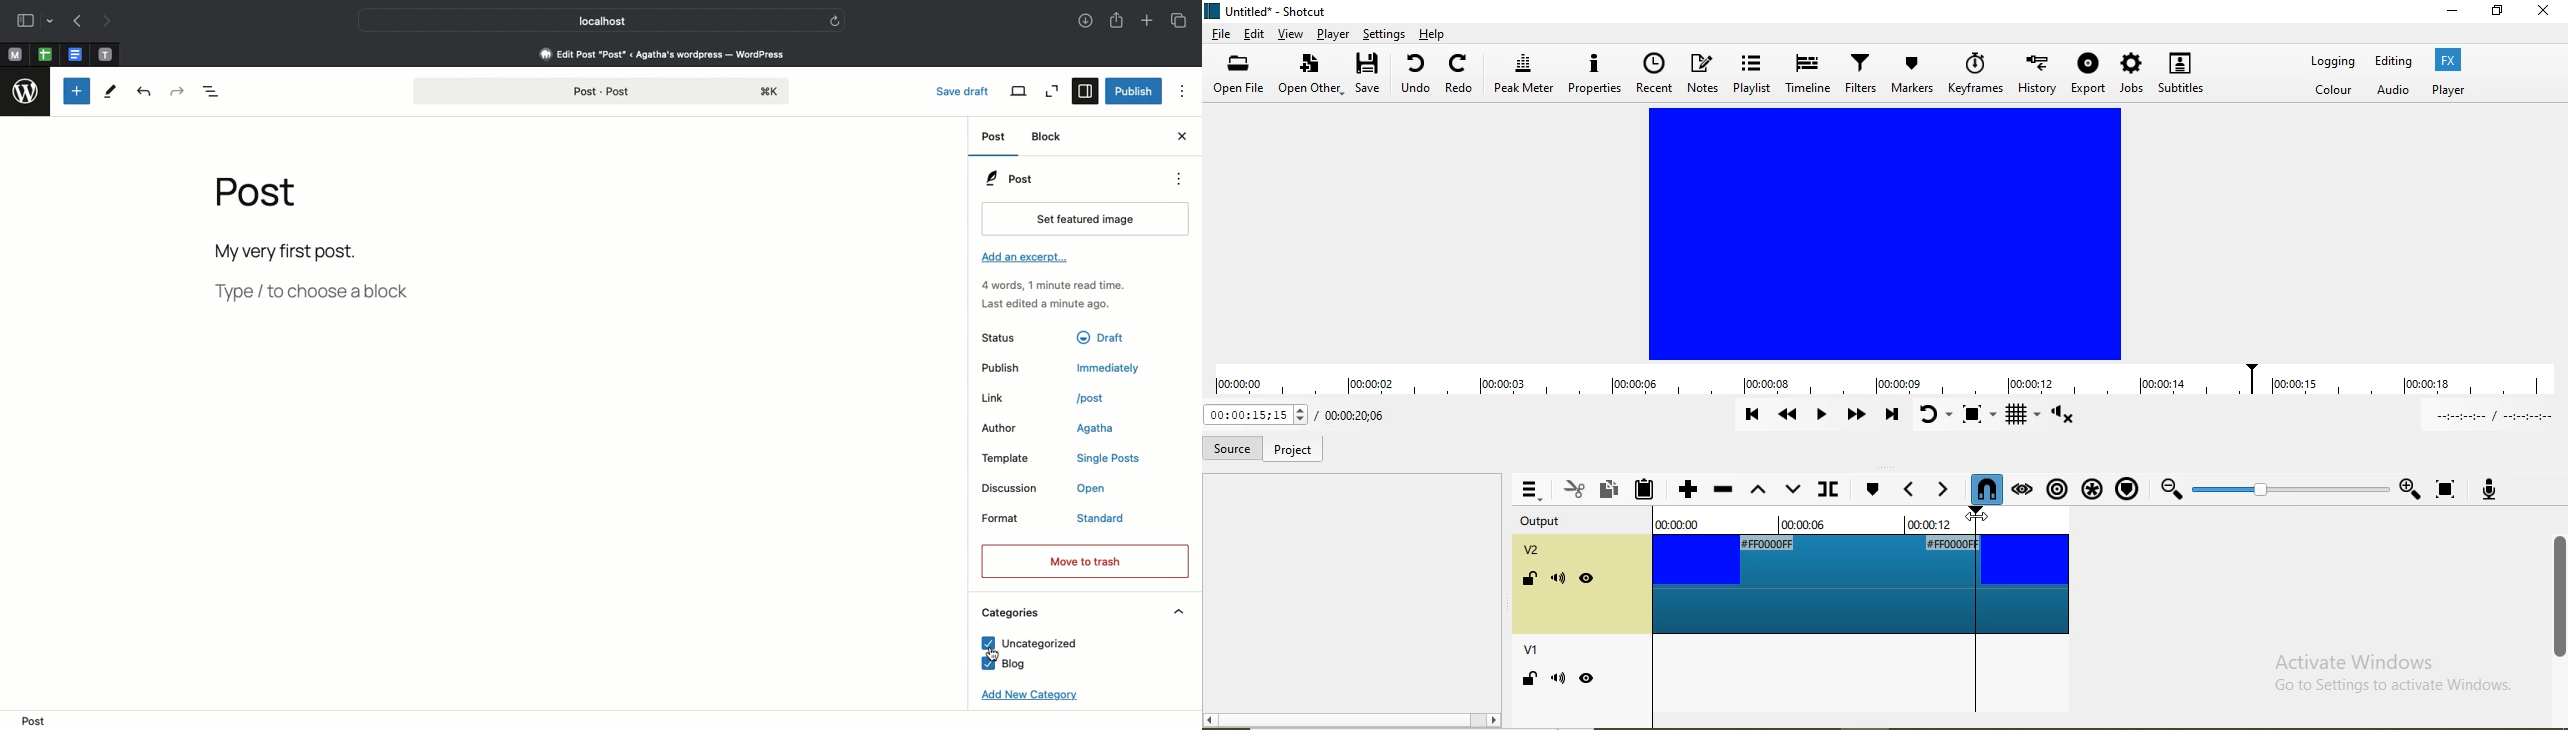  What do you see at coordinates (1351, 416) in the screenshot?
I see `Current position` at bounding box center [1351, 416].